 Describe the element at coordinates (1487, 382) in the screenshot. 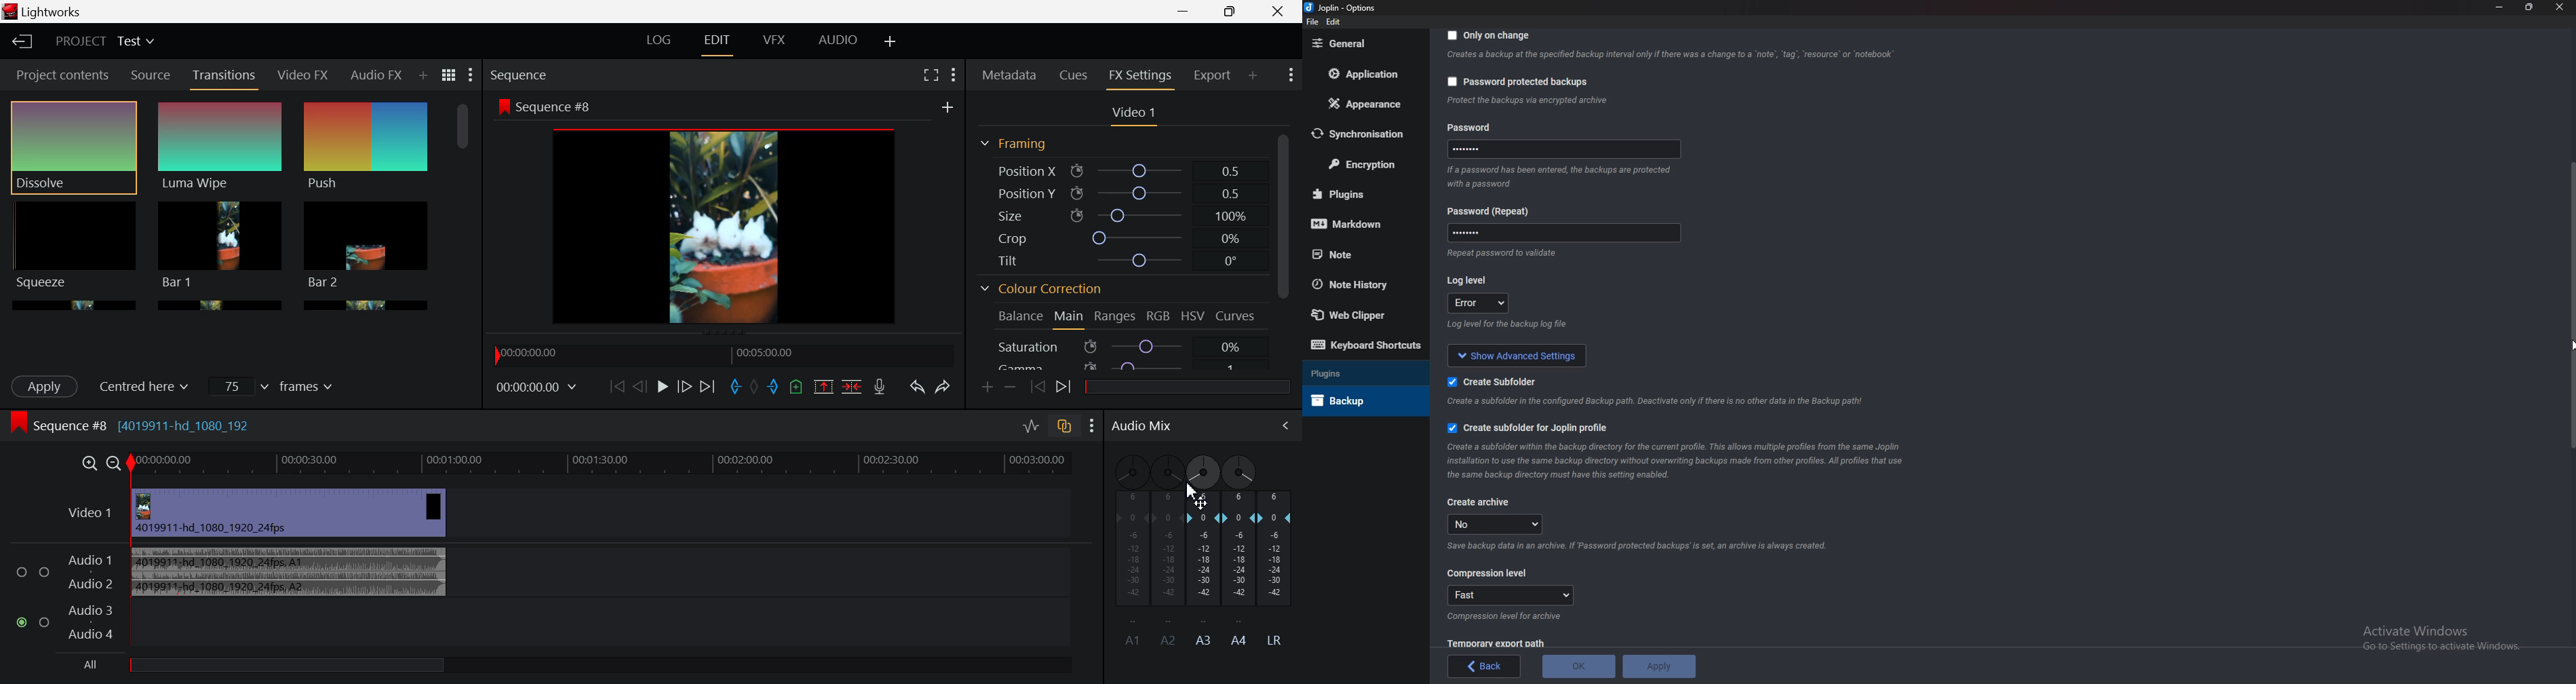

I see `create sub folder` at that location.